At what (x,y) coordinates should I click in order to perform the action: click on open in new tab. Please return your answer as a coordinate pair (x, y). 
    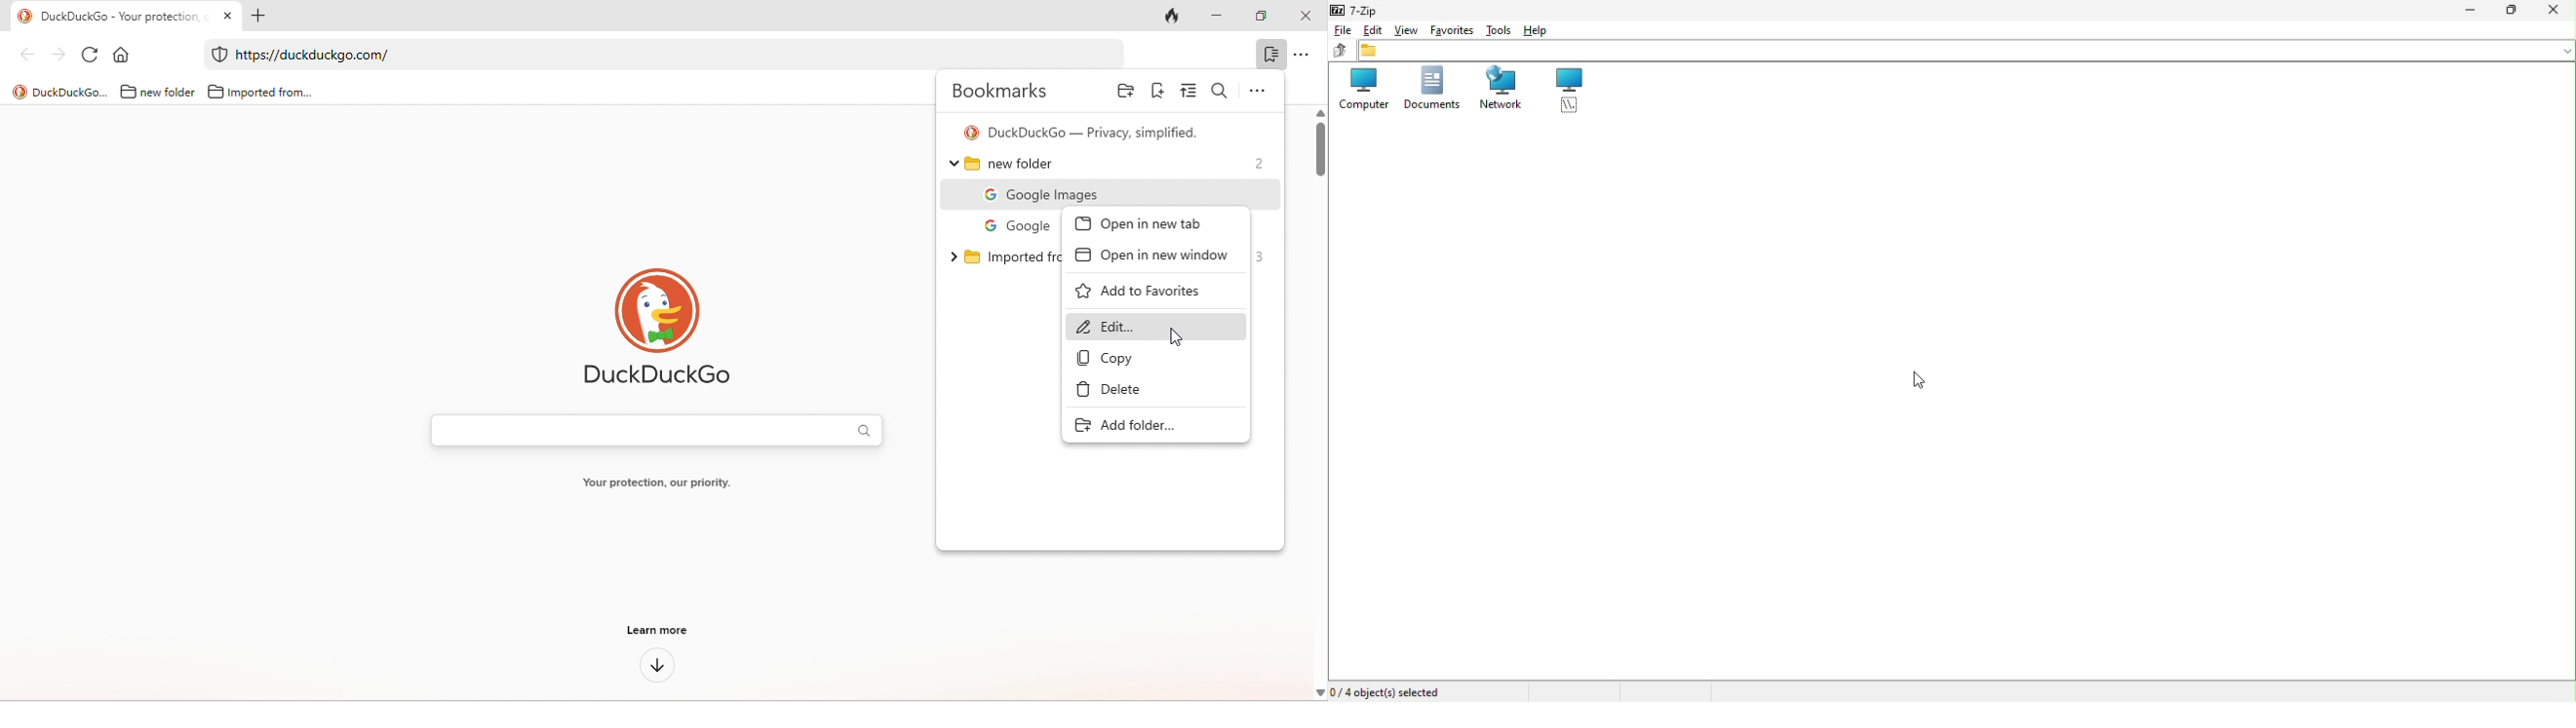
    Looking at the image, I should click on (1144, 226).